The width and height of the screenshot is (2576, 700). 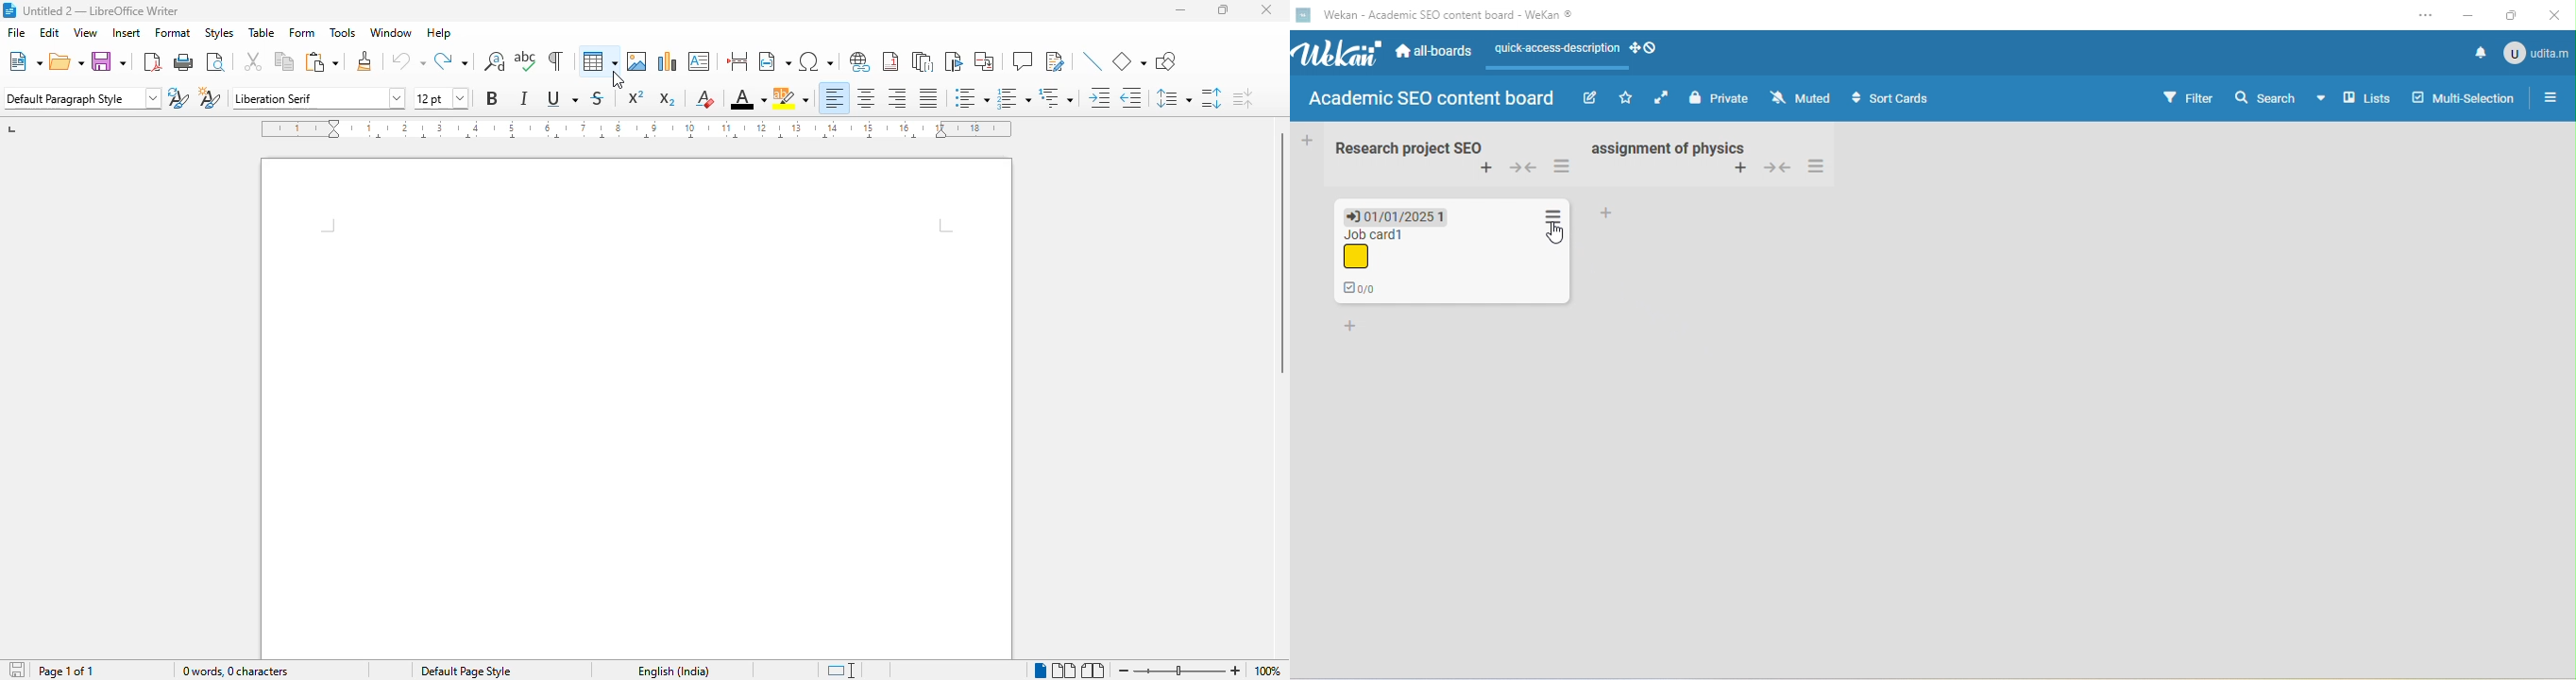 What do you see at coordinates (1183, 671) in the screenshot?
I see `zoom slider` at bounding box center [1183, 671].